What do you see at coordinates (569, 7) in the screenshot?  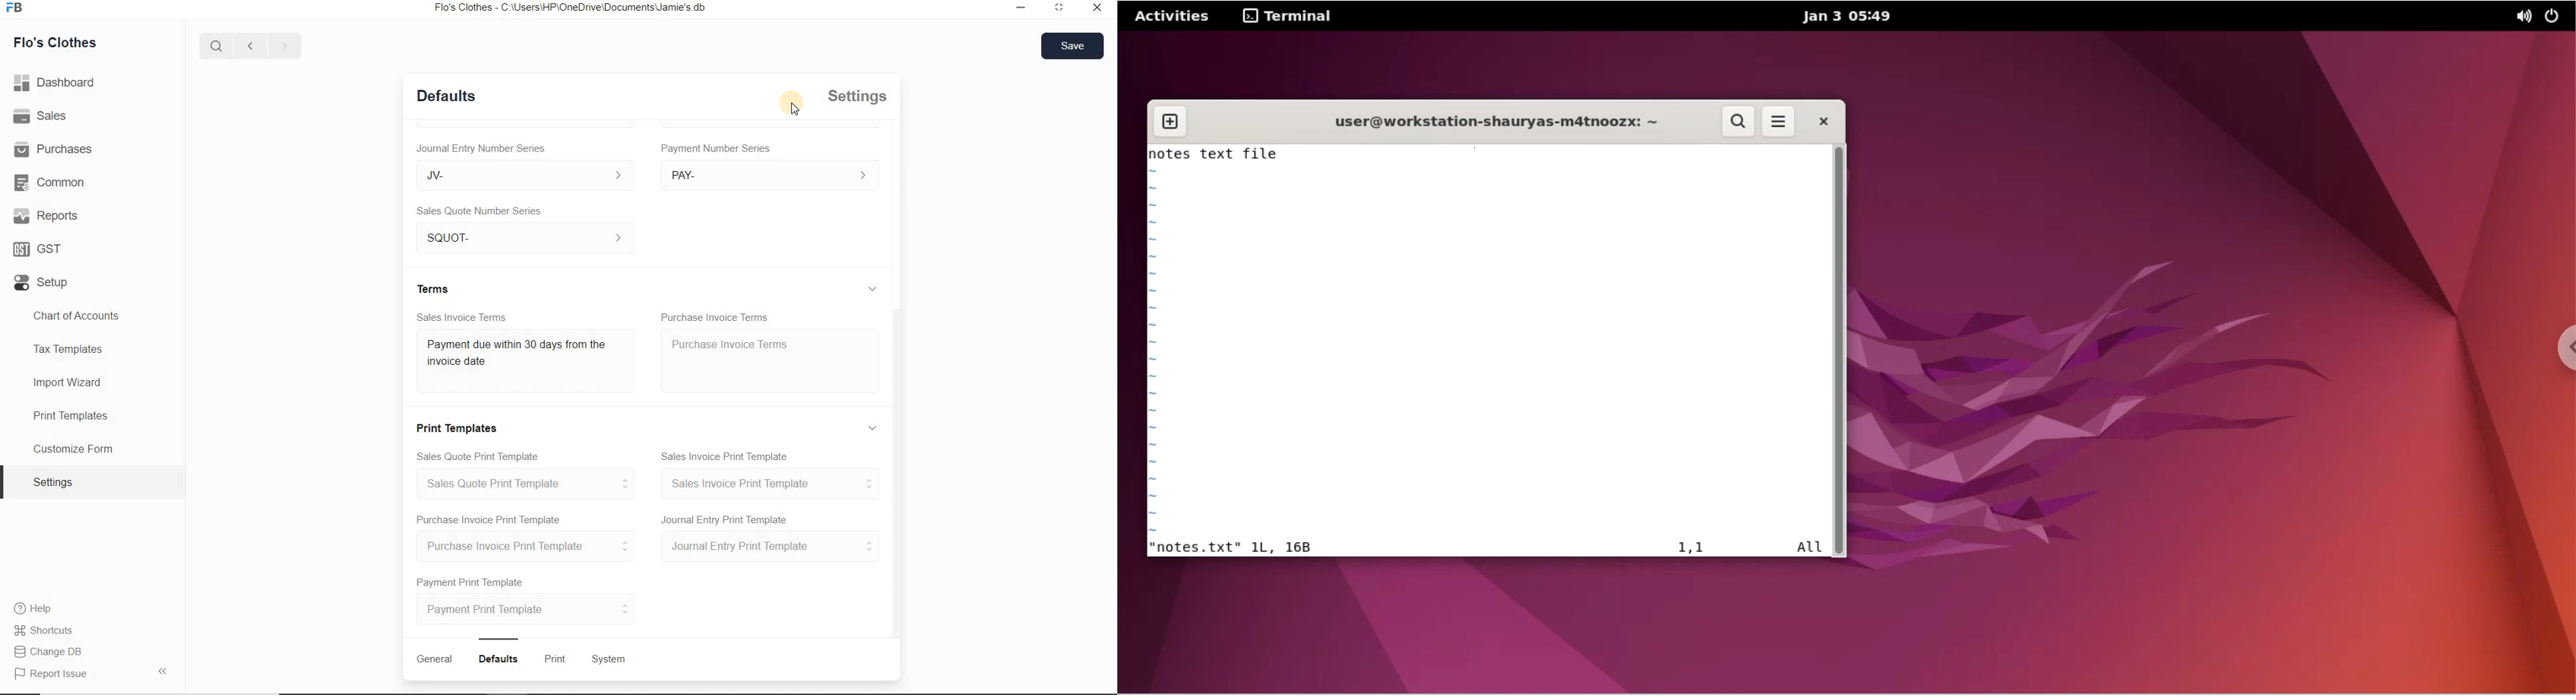 I see `Flo's Clothes - C:\Users\HP'\OneDrive\Documents\Jamie's.db` at bounding box center [569, 7].